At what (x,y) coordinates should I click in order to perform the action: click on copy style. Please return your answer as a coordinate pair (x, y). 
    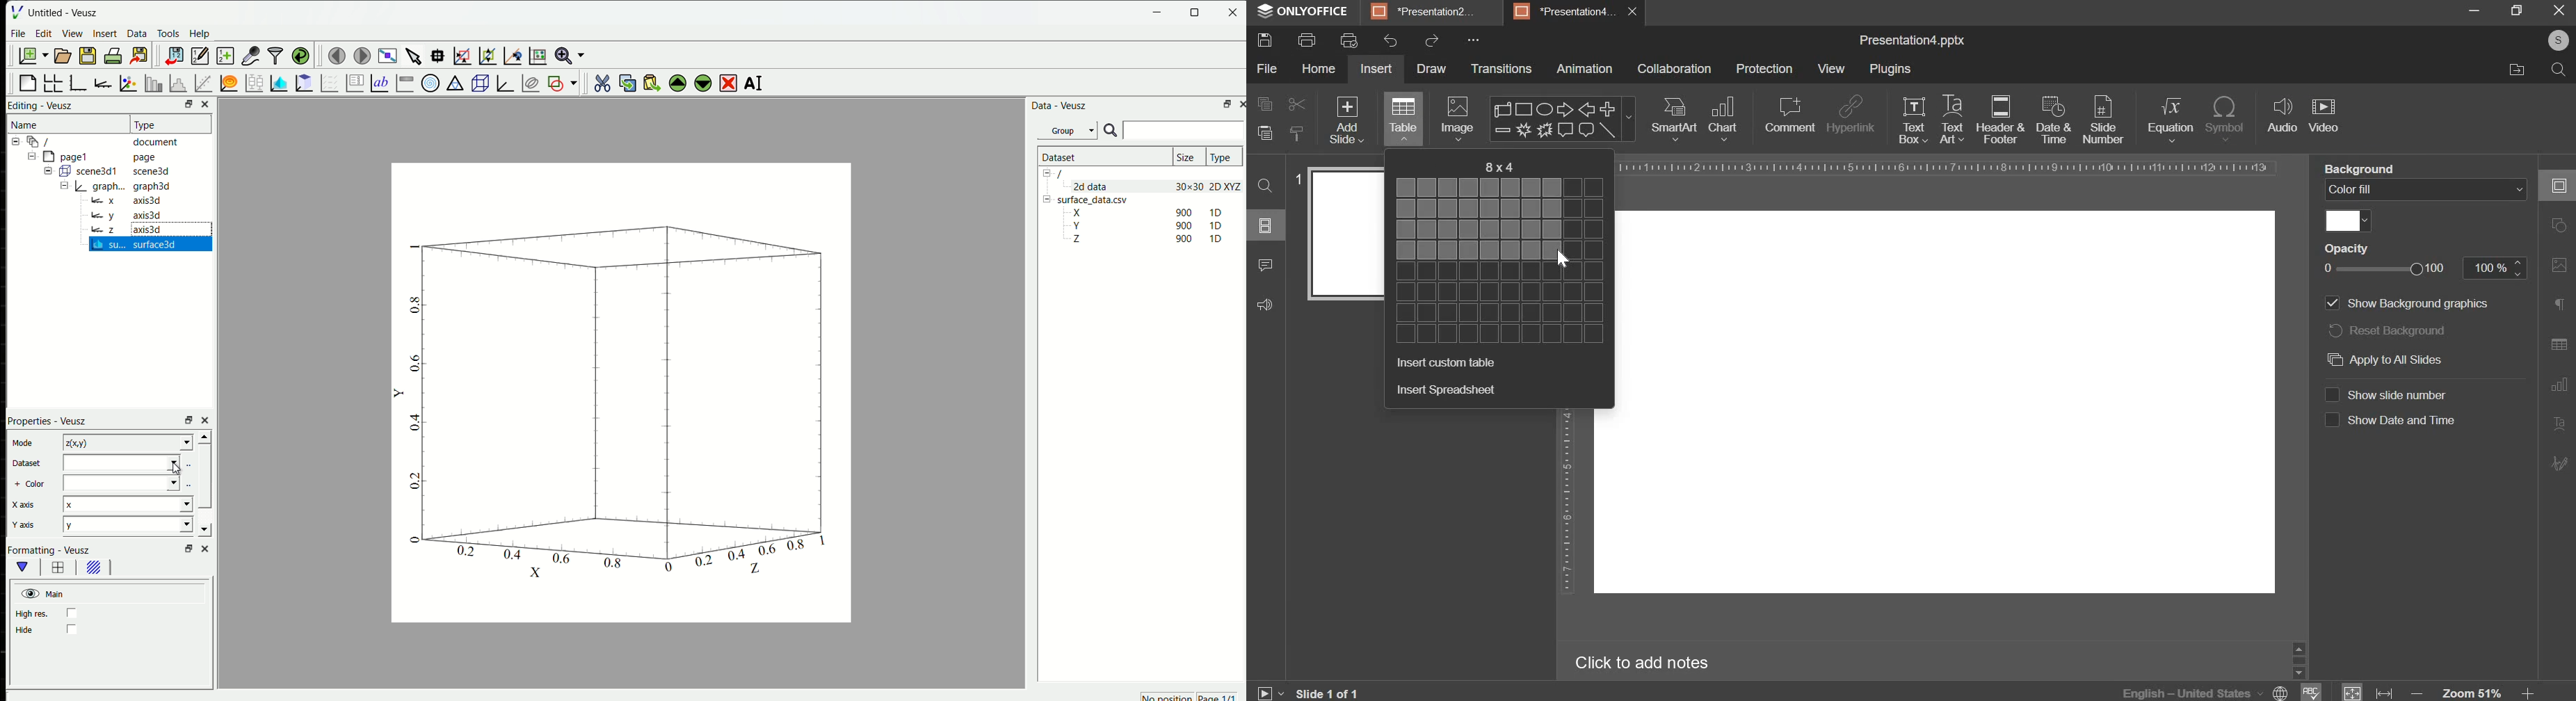
    Looking at the image, I should click on (1301, 132).